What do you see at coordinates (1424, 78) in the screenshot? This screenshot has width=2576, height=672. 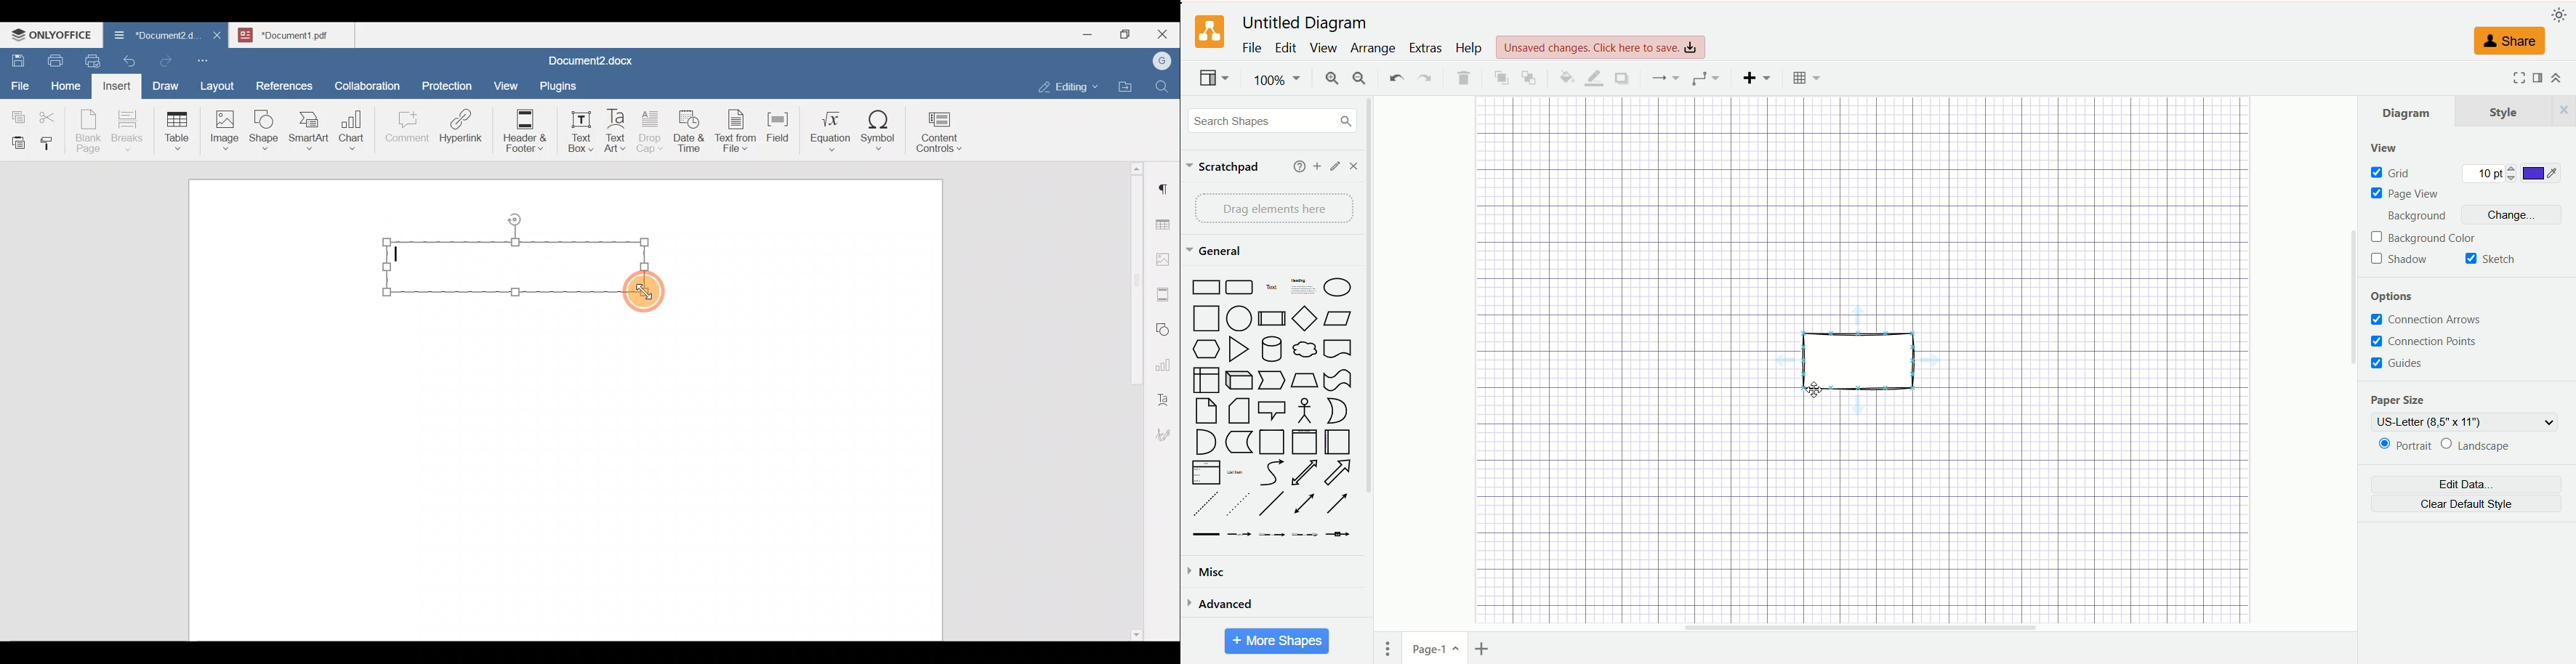 I see `redo` at bounding box center [1424, 78].